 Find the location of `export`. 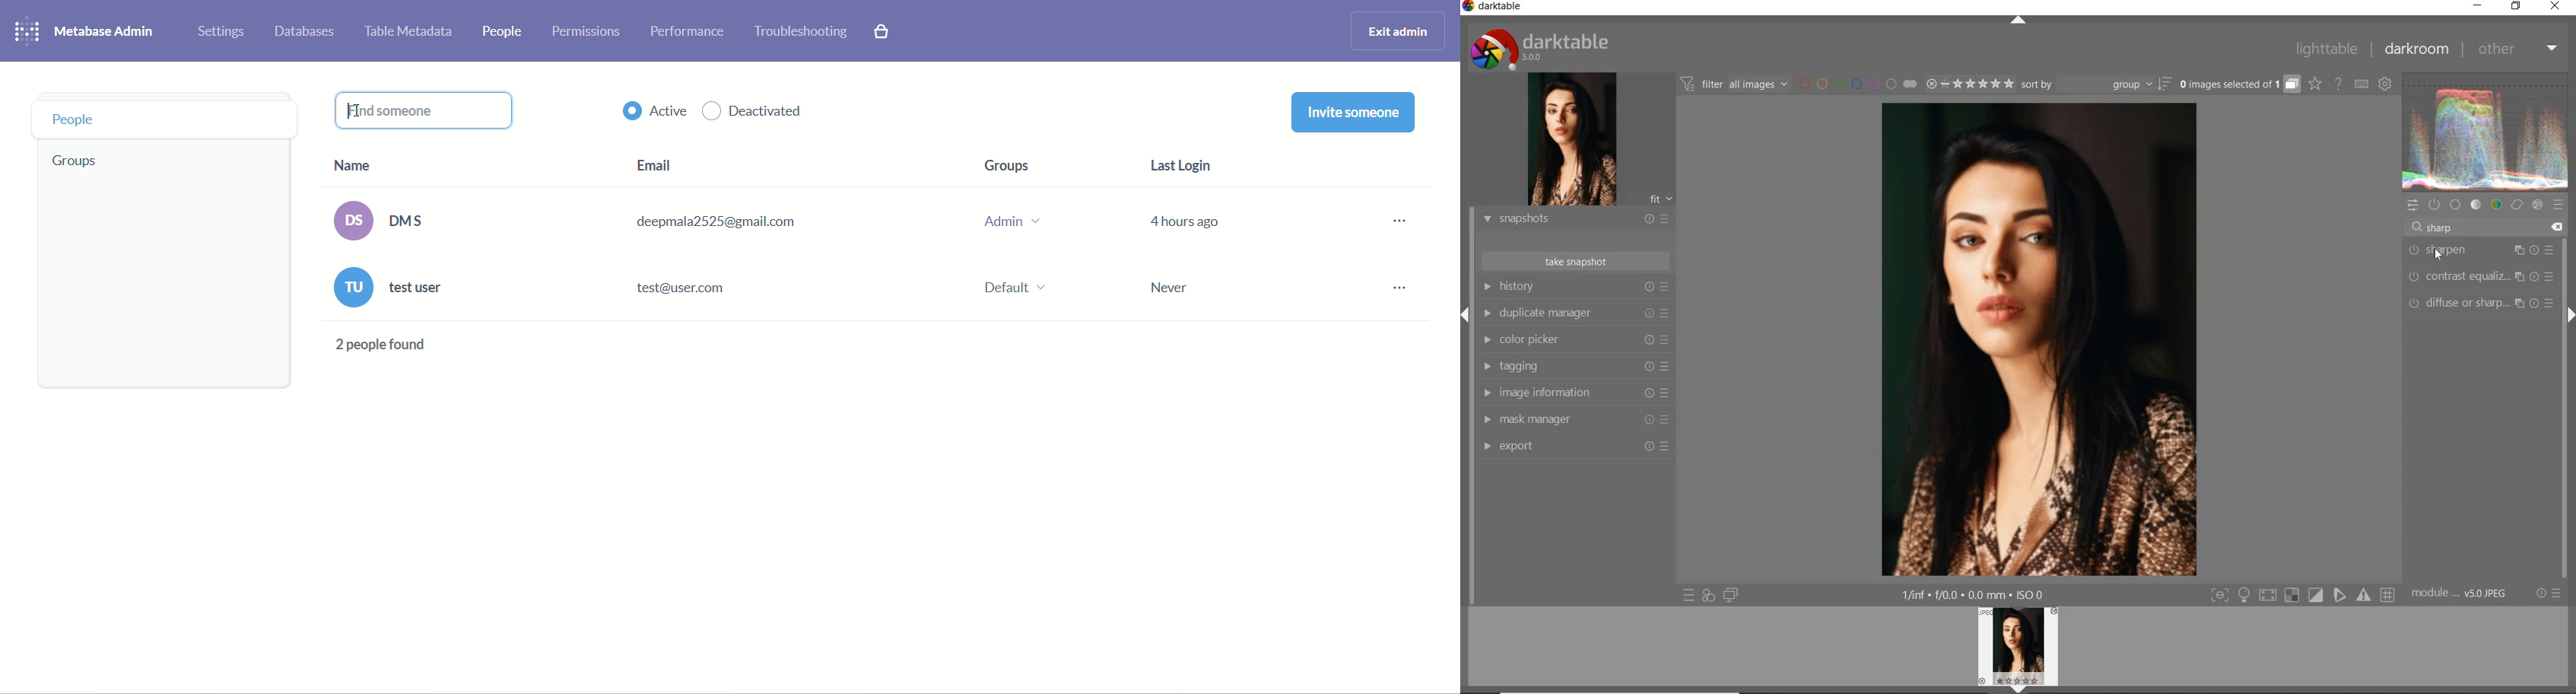

export is located at coordinates (1575, 447).